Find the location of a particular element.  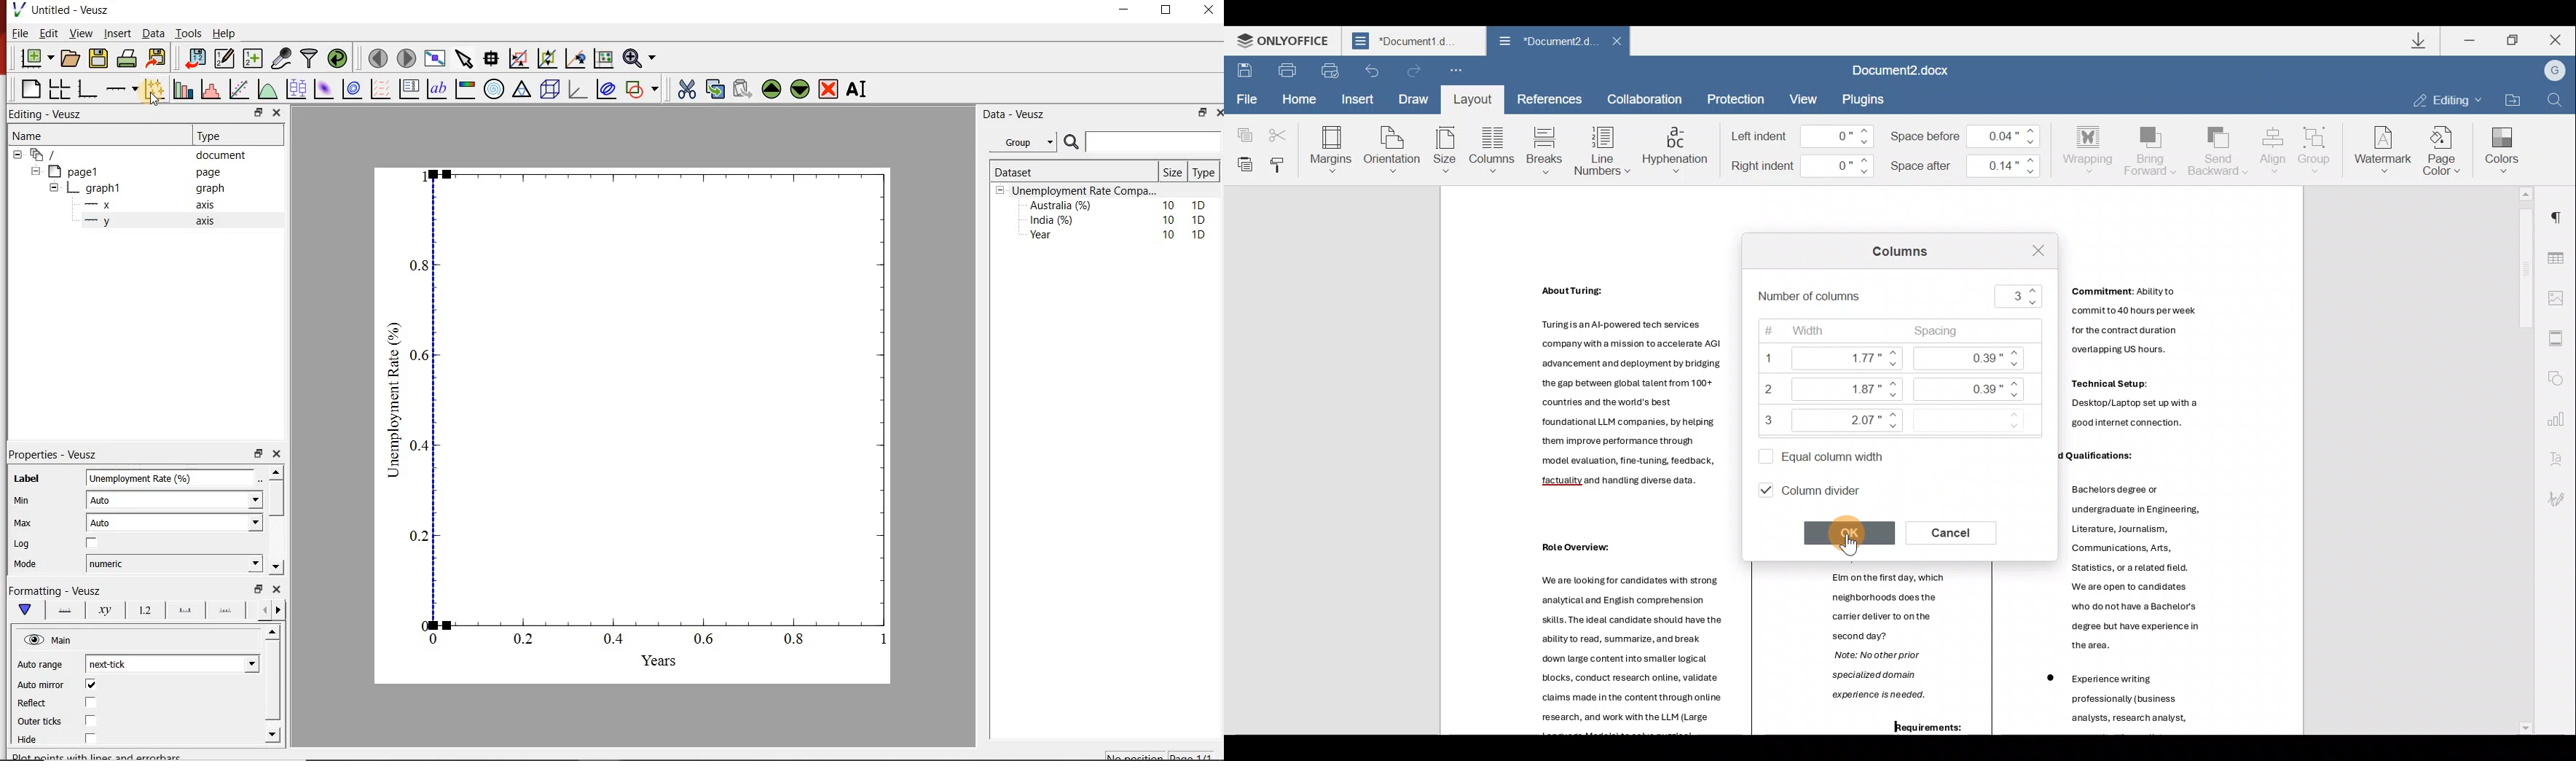

Orientation is located at coordinates (1393, 148).